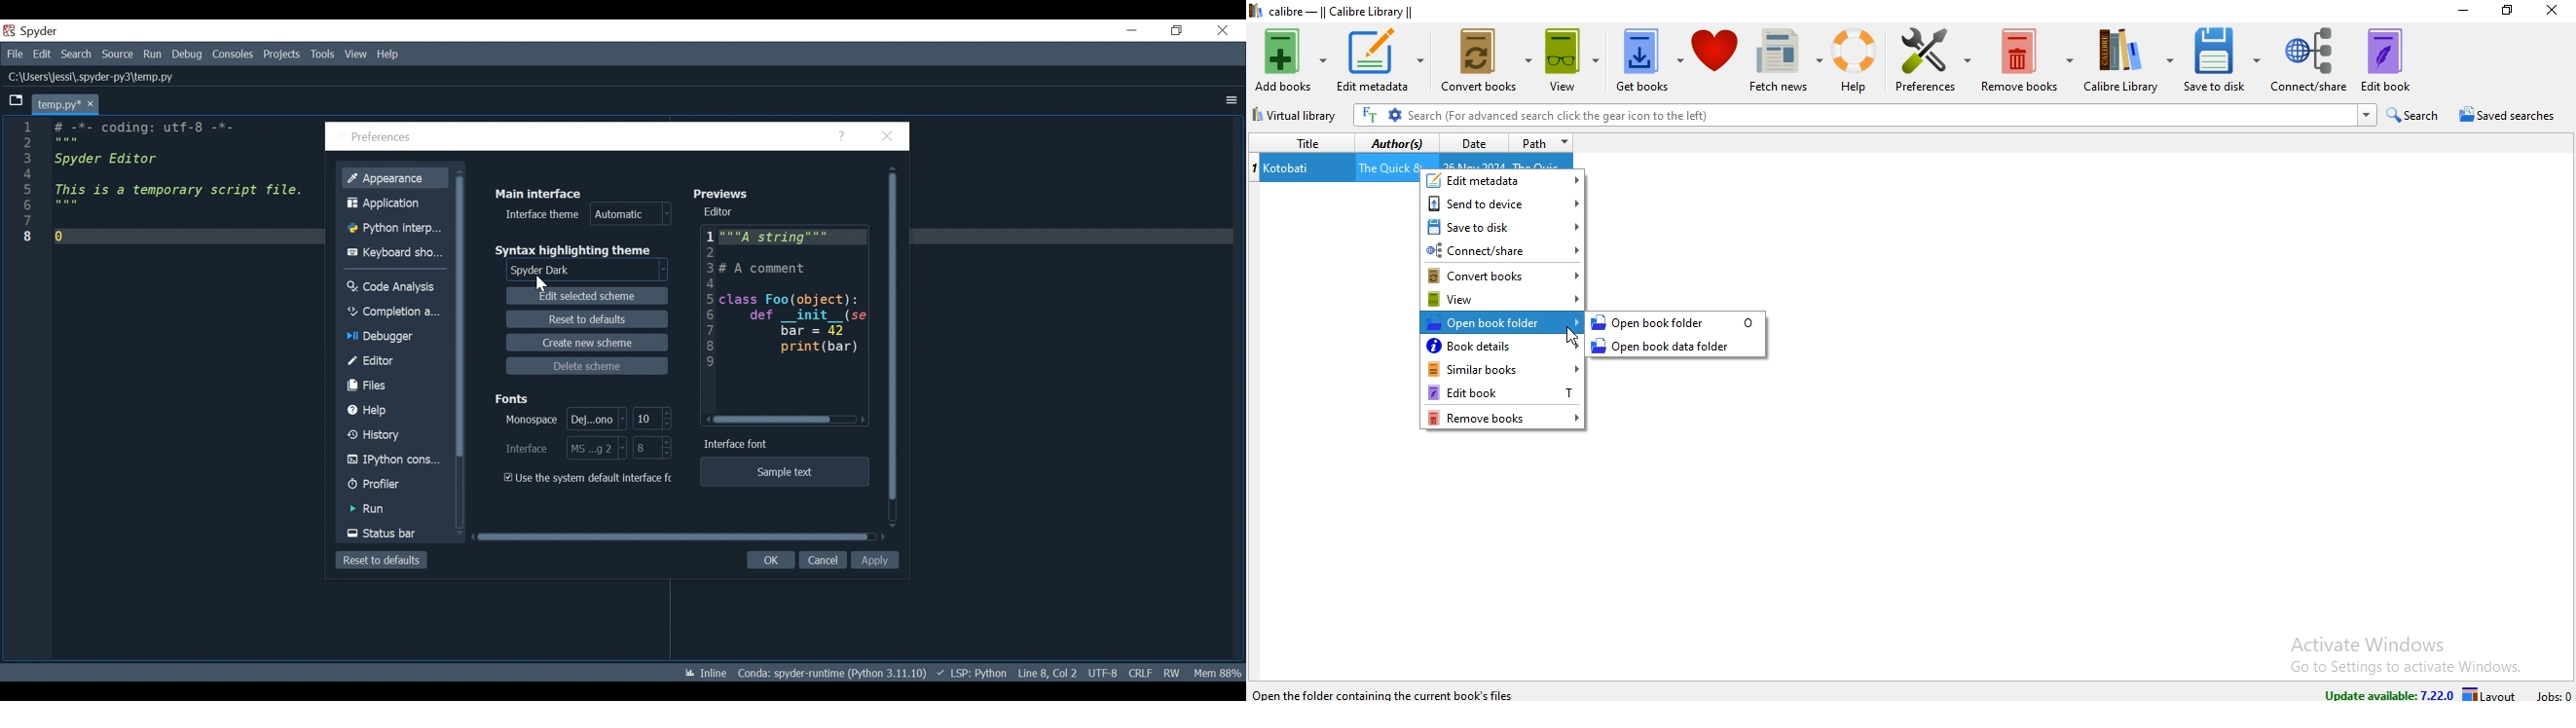 The image size is (2576, 728). I want to click on Browse Tab, so click(15, 102).